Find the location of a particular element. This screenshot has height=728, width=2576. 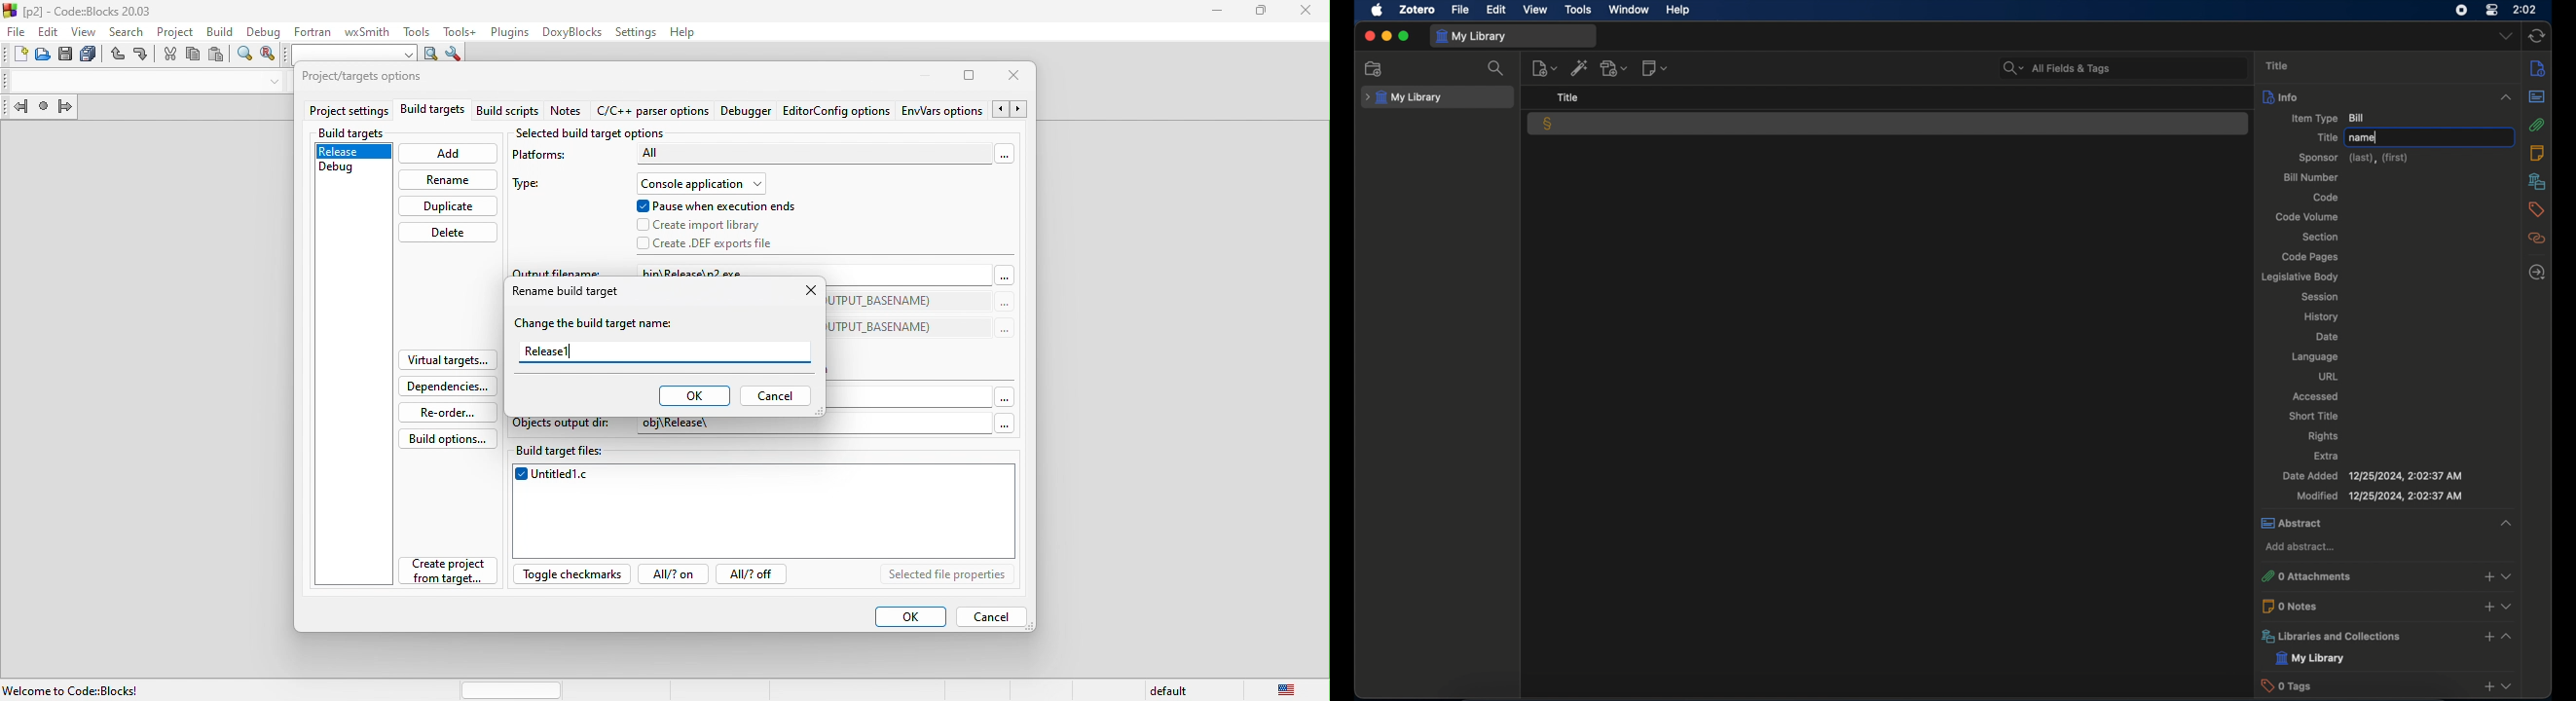

my library is located at coordinates (1470, 36).